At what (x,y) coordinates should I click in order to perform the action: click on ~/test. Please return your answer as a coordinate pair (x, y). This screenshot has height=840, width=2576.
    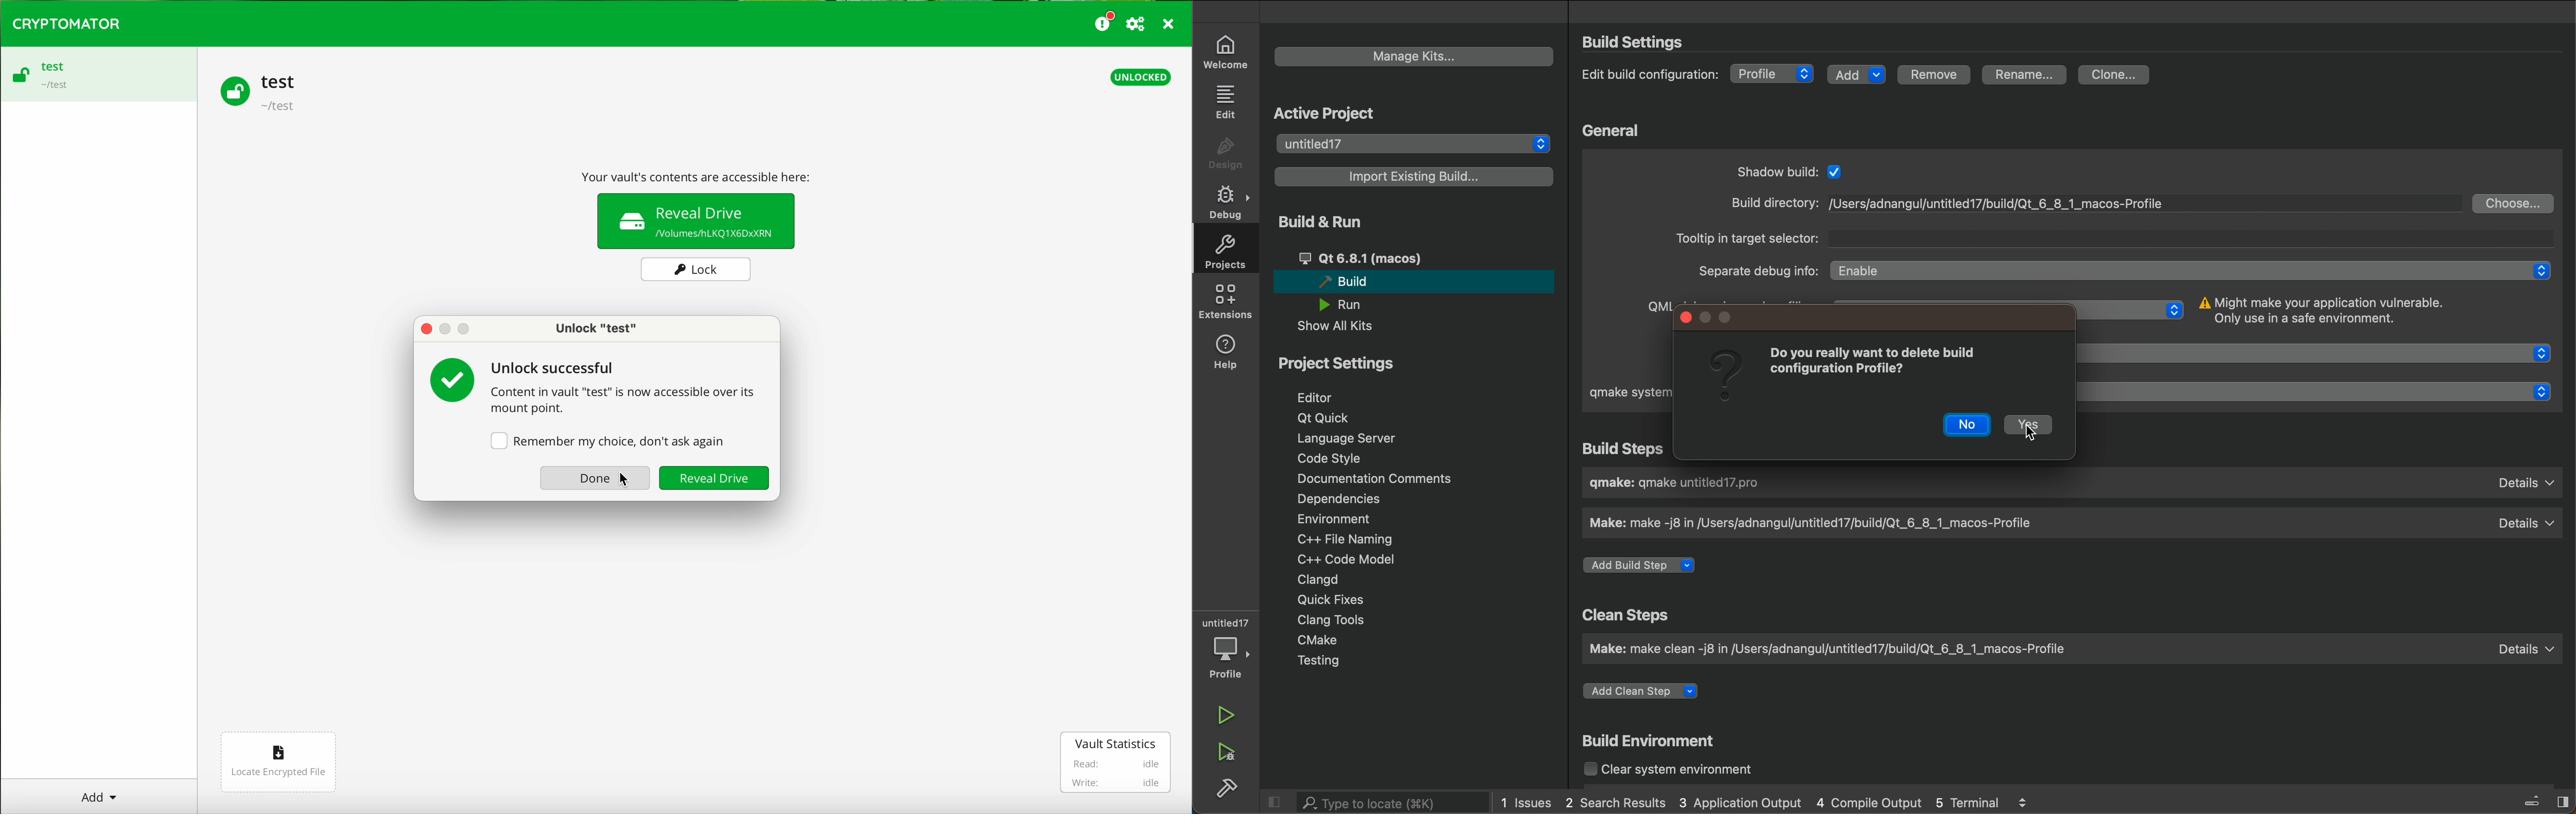
    Looking at the image, I should click on (279, 108).